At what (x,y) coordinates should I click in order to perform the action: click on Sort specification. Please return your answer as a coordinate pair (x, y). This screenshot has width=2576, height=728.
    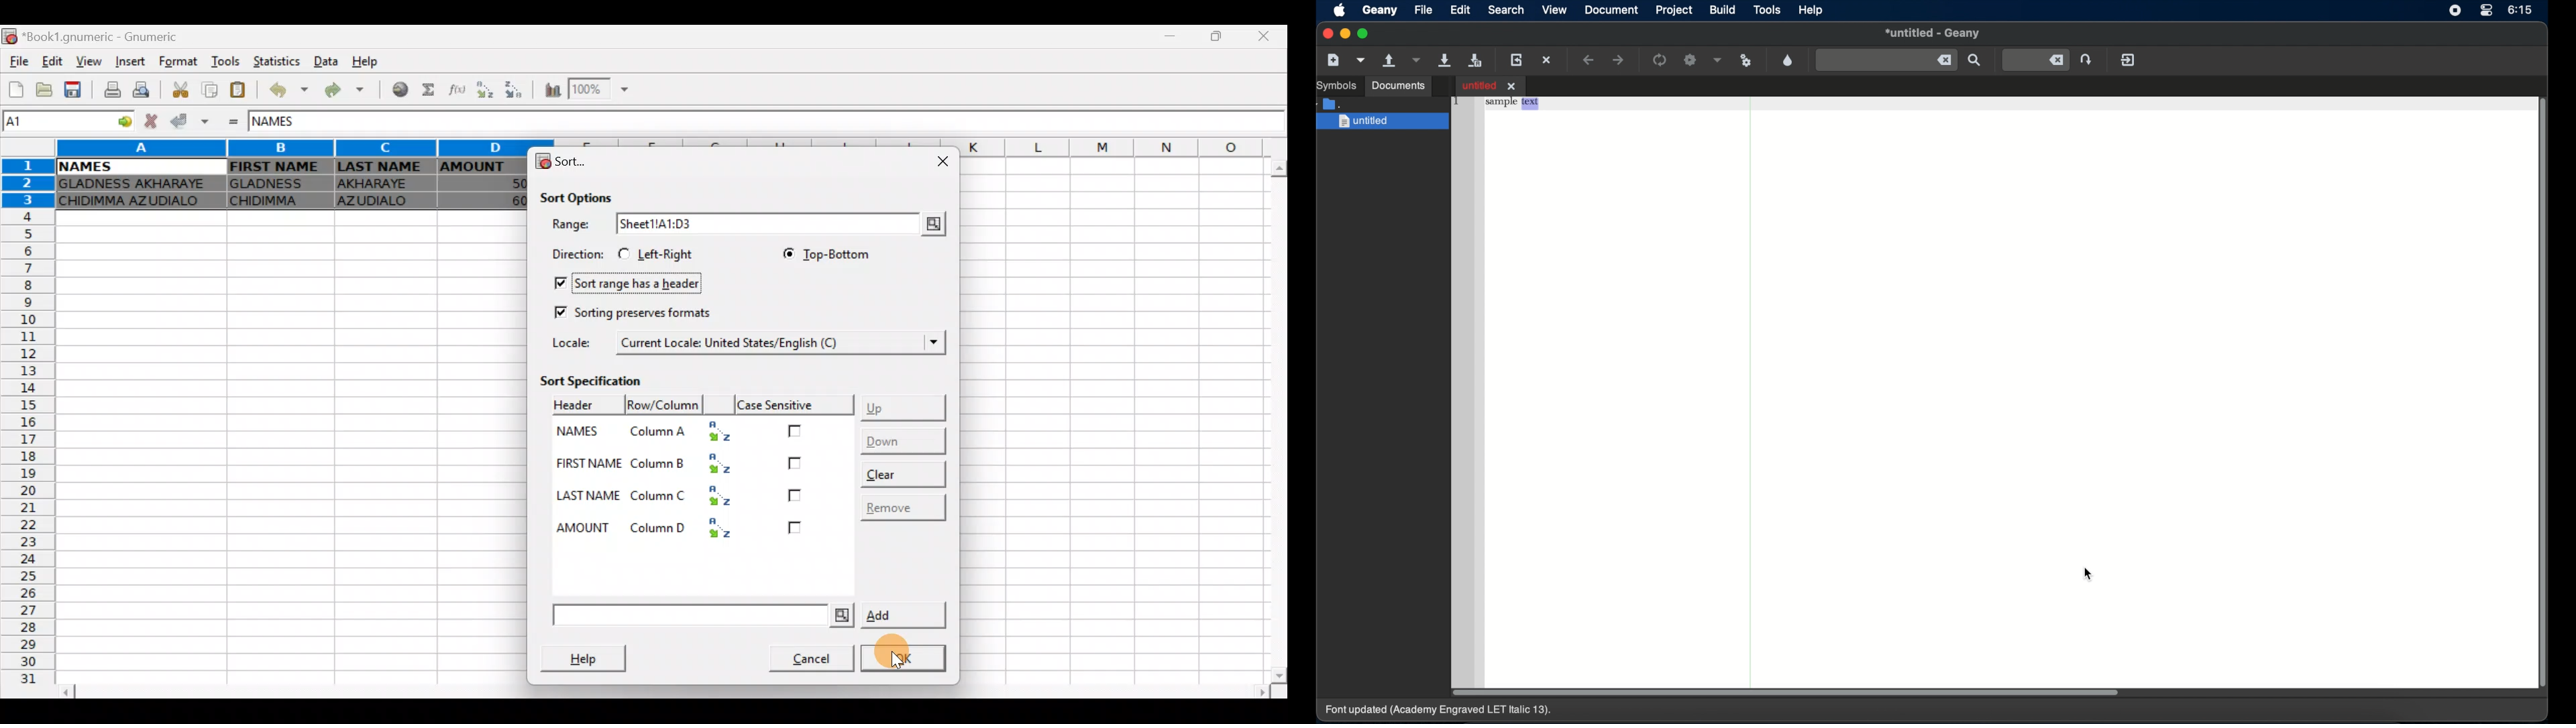
    Looking at the image, I should click on (604, 380).